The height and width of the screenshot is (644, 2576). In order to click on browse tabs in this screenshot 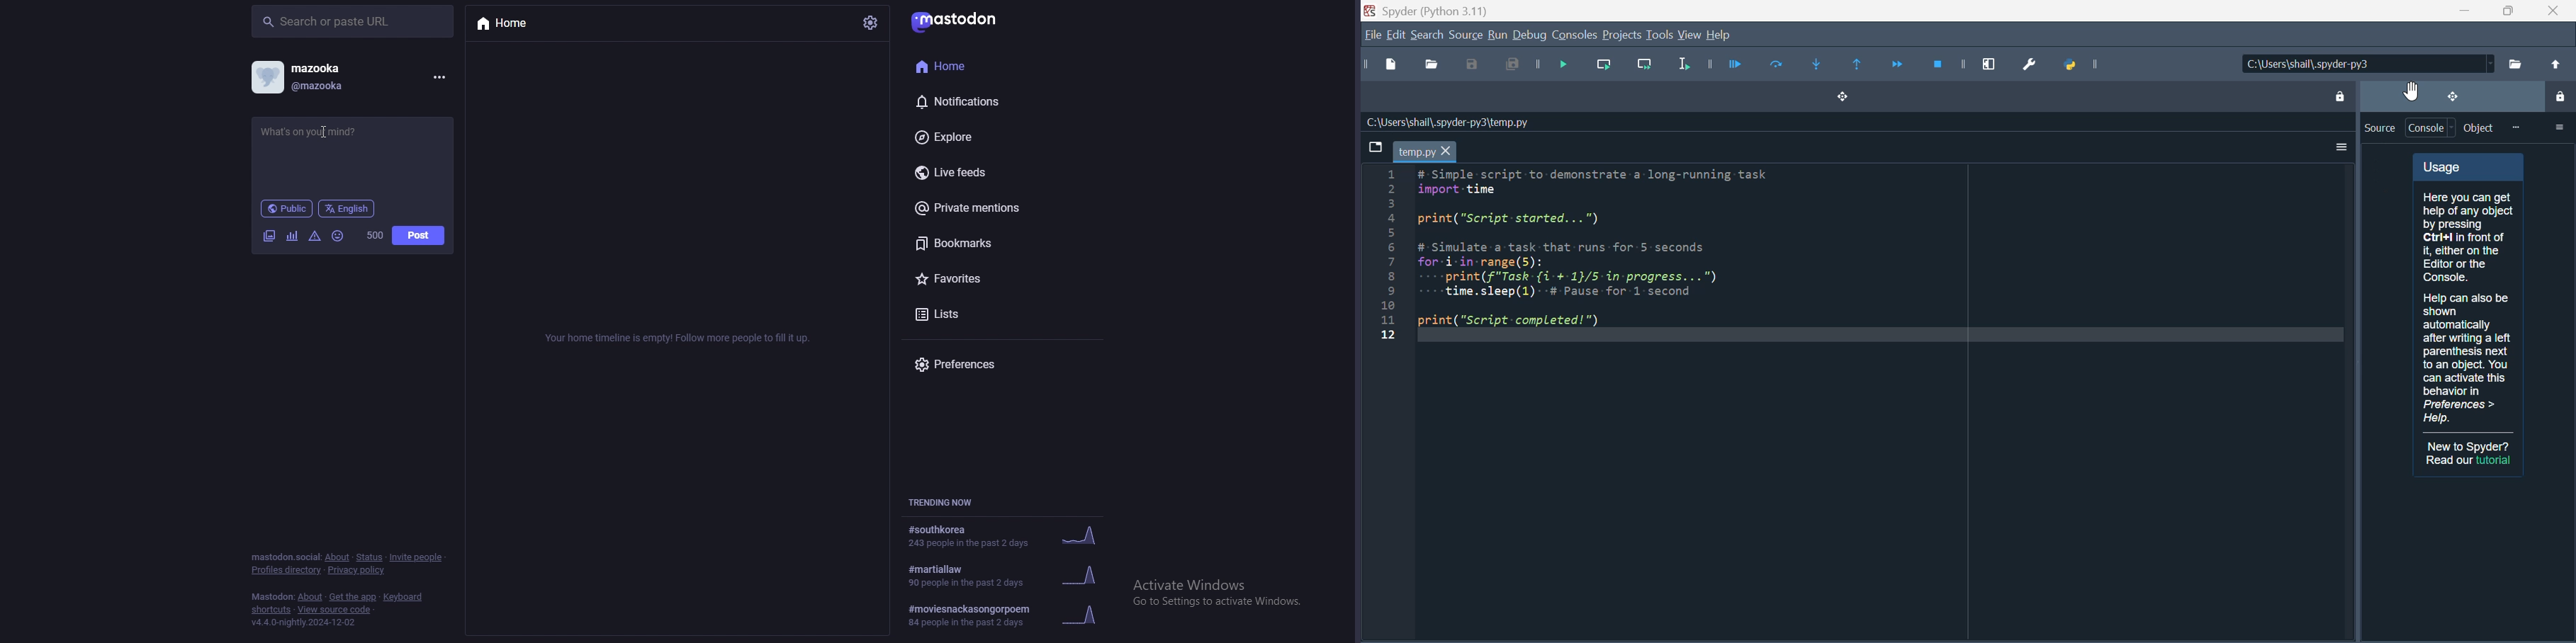, I will do `click(1374, 146)`.